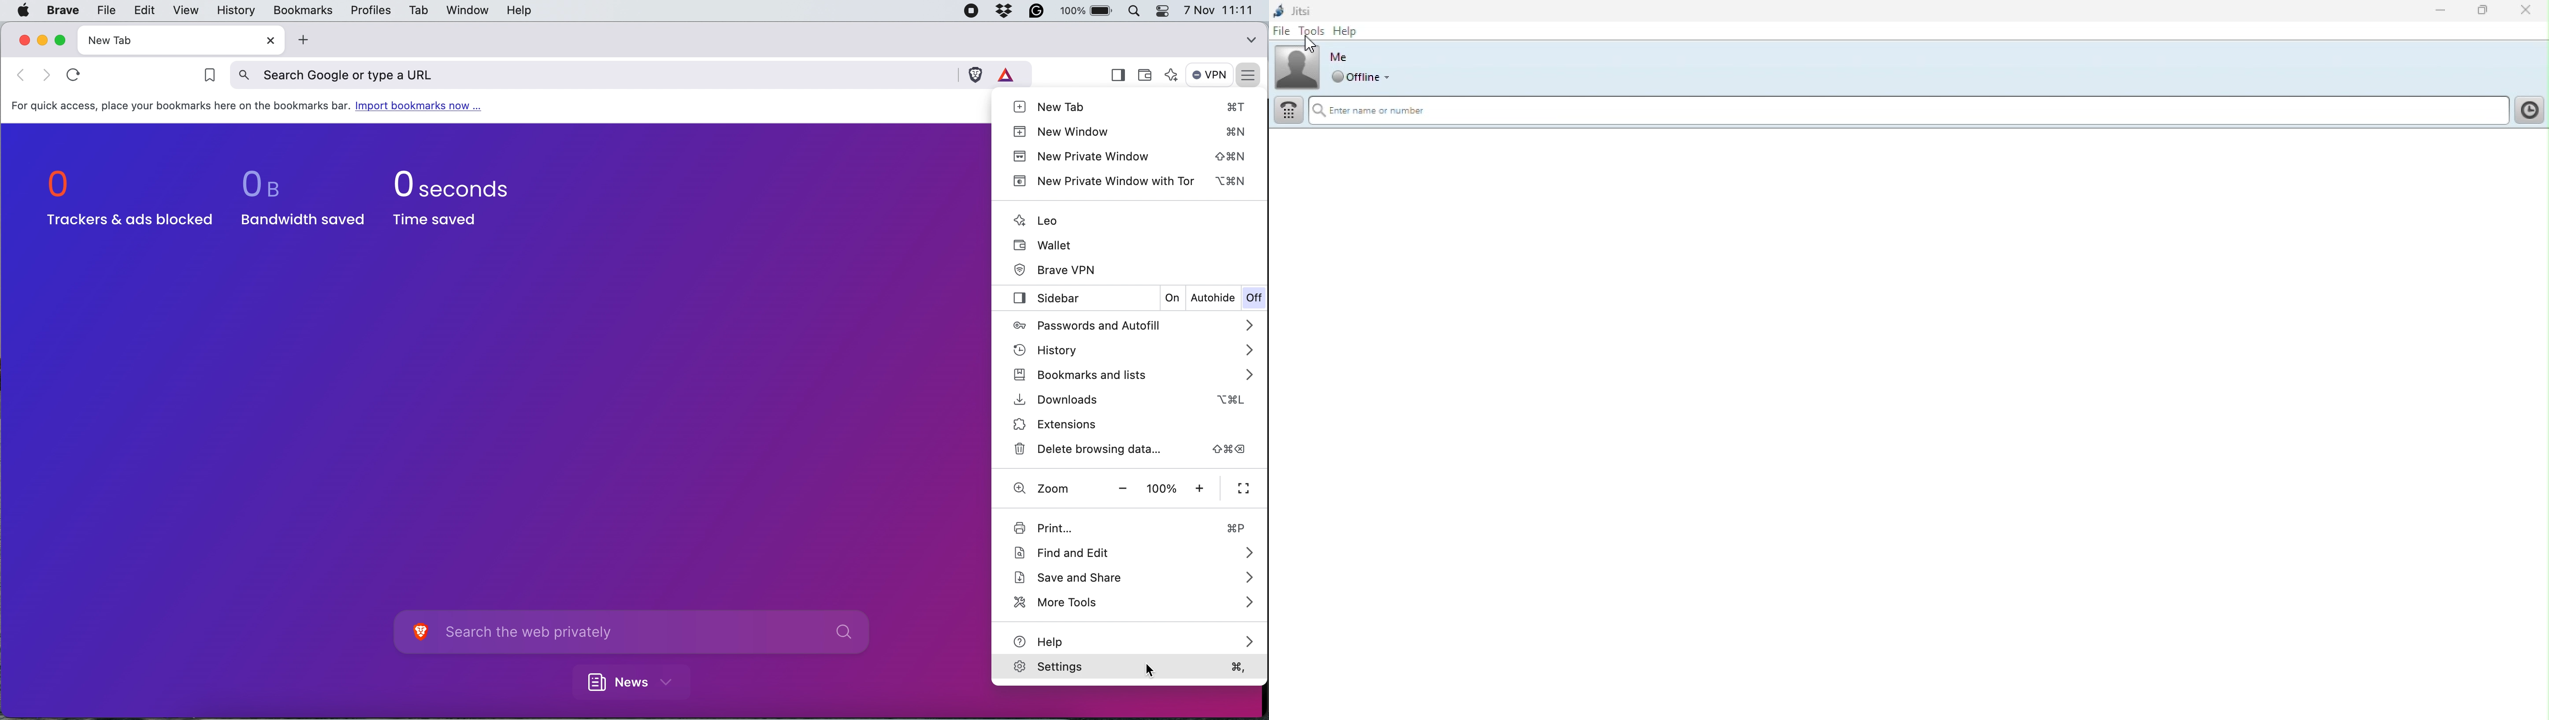  I want to click on bookmarks and lists, so click(1131, 375).